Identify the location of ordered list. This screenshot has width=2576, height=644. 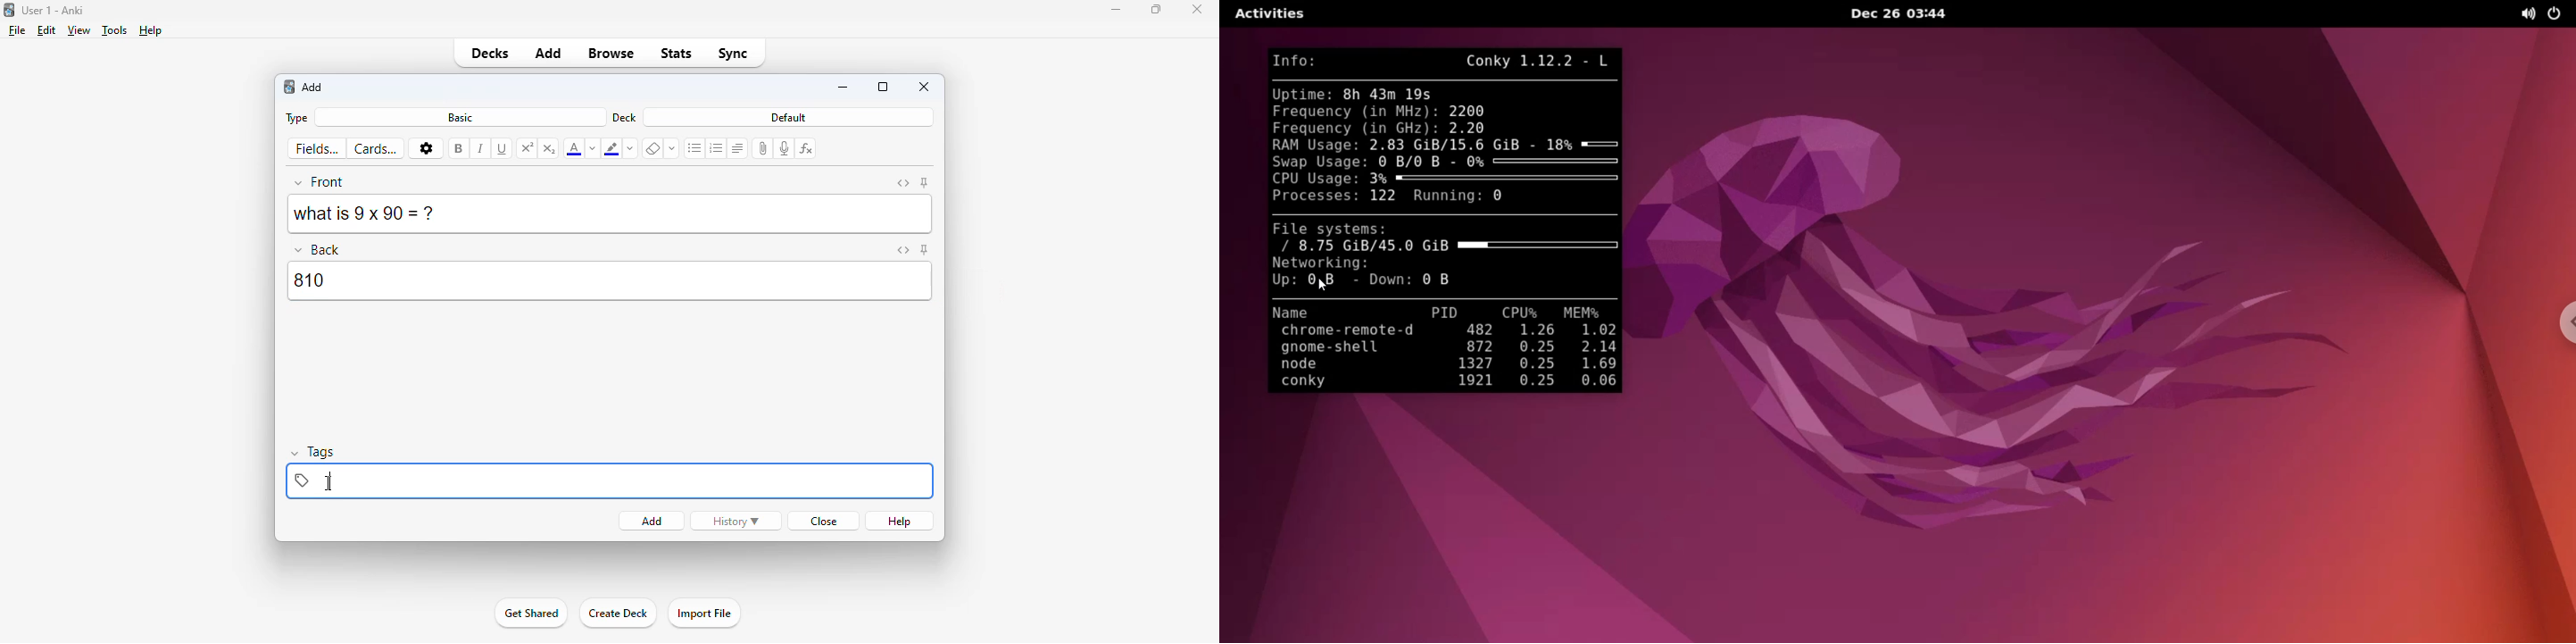
(717, 148).